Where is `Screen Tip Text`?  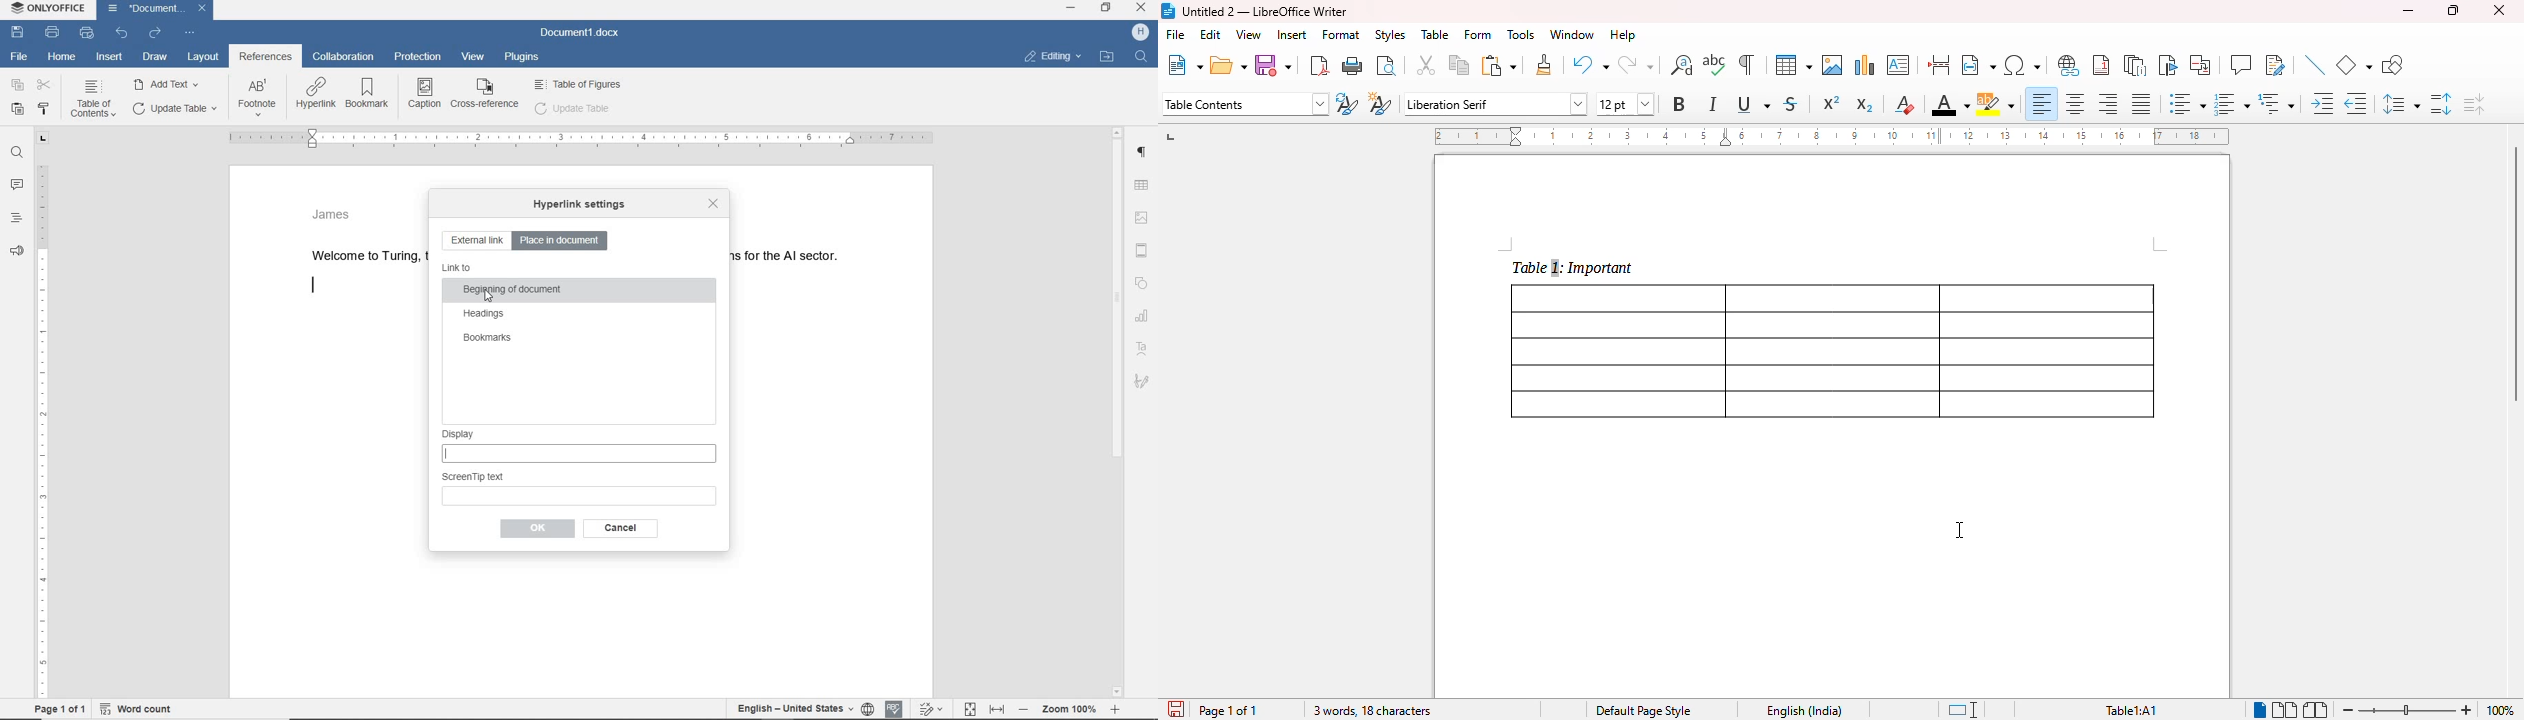 Screen Tip Text is located at coordinates (580, 488).